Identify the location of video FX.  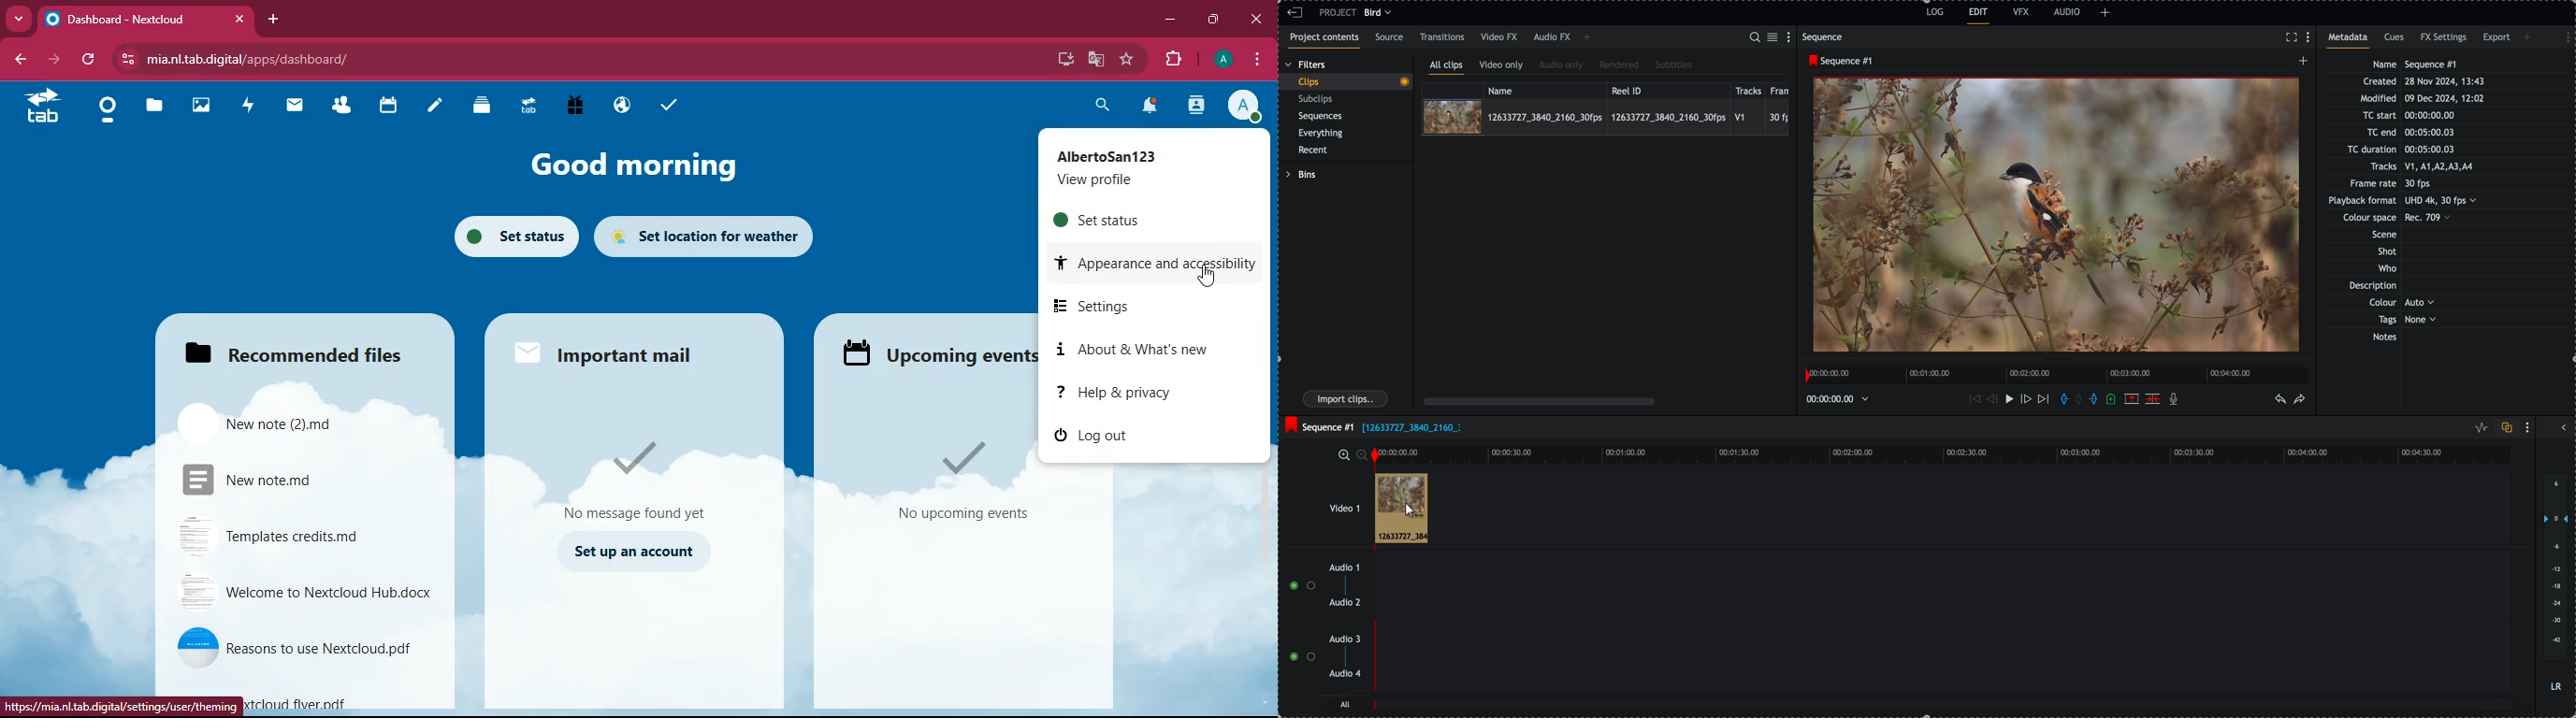
(1500, 37).